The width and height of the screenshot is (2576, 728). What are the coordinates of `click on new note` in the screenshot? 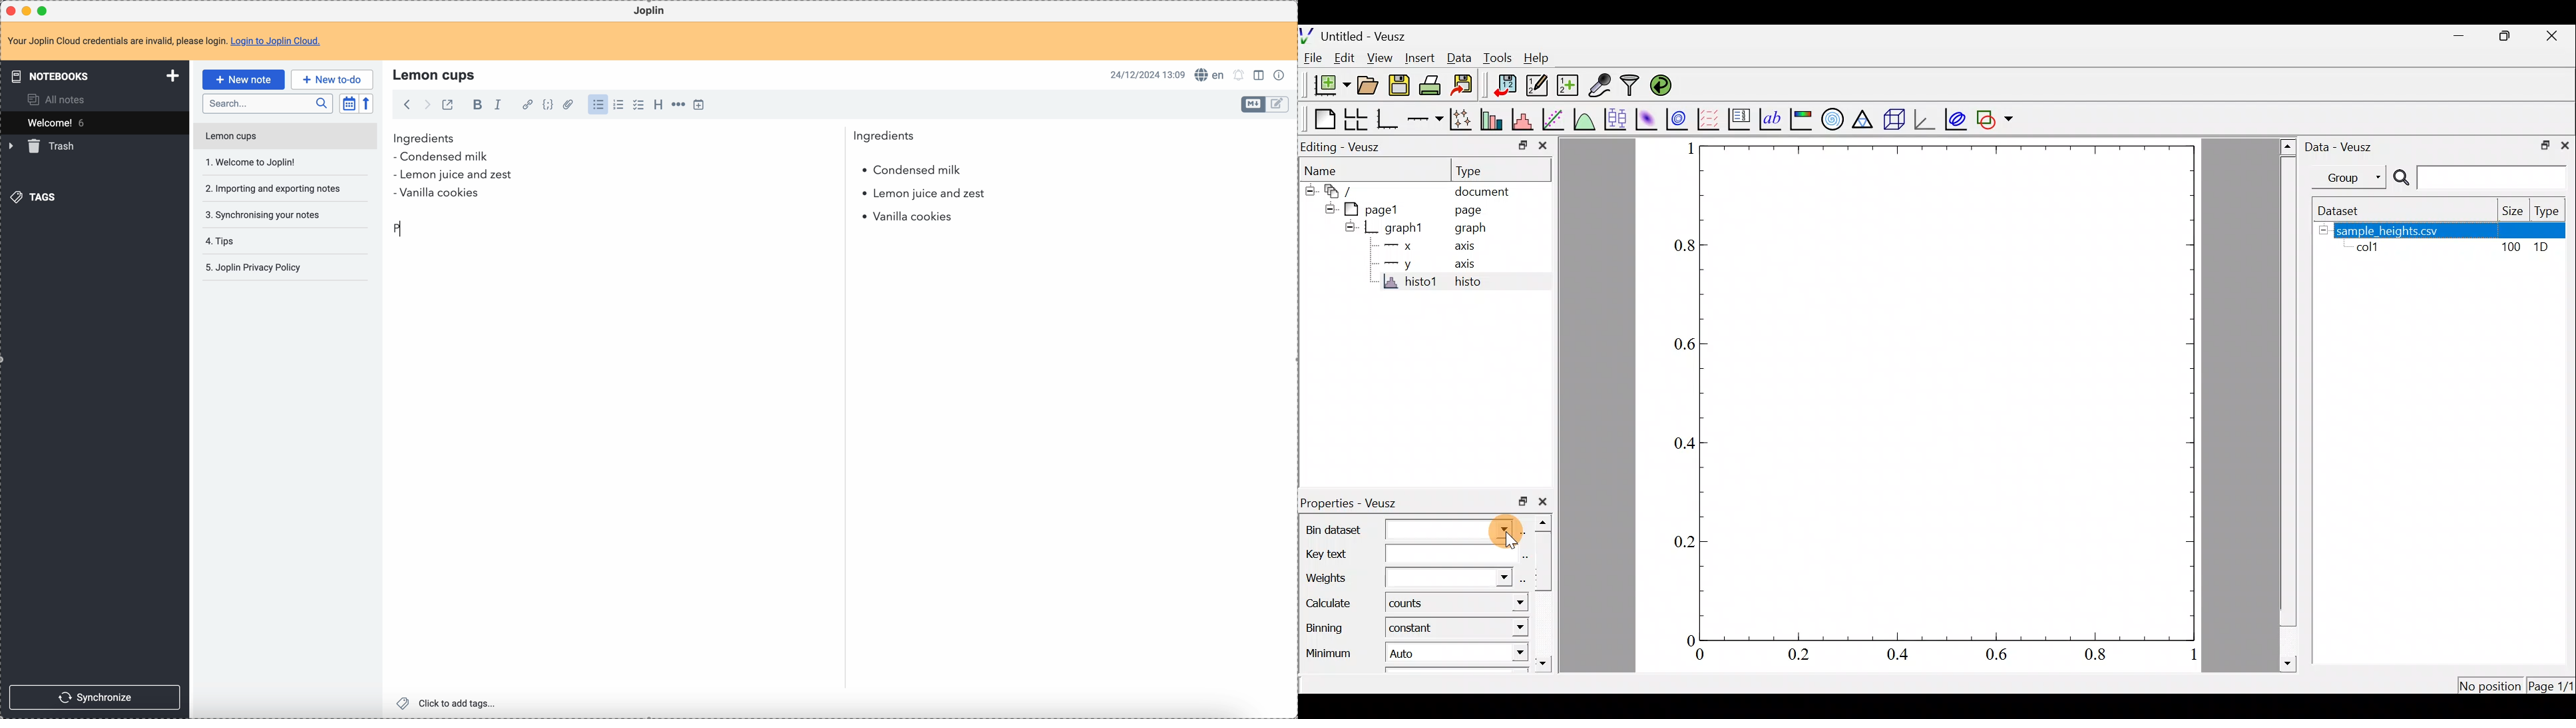 It's located at (243, 78).